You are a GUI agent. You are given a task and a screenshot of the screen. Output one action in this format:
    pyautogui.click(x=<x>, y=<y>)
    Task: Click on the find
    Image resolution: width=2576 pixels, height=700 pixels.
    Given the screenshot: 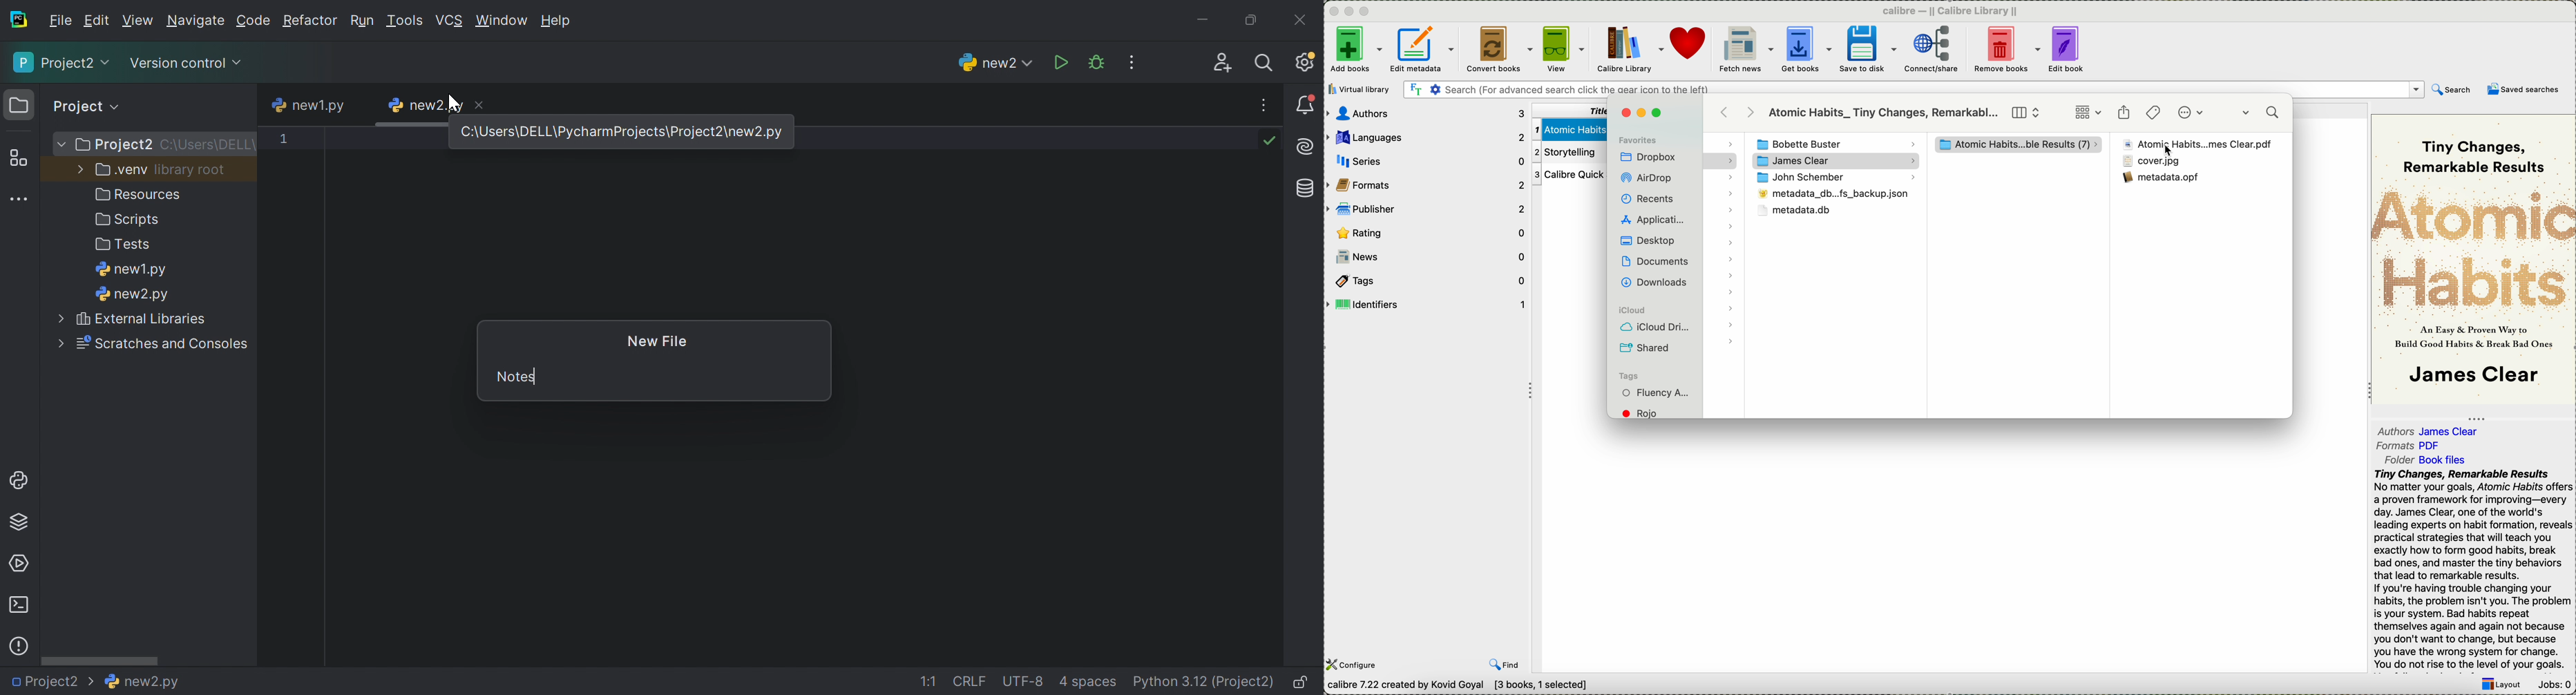 What is the action you would take?
    pyautogui.click(x=1504, y=664)
    